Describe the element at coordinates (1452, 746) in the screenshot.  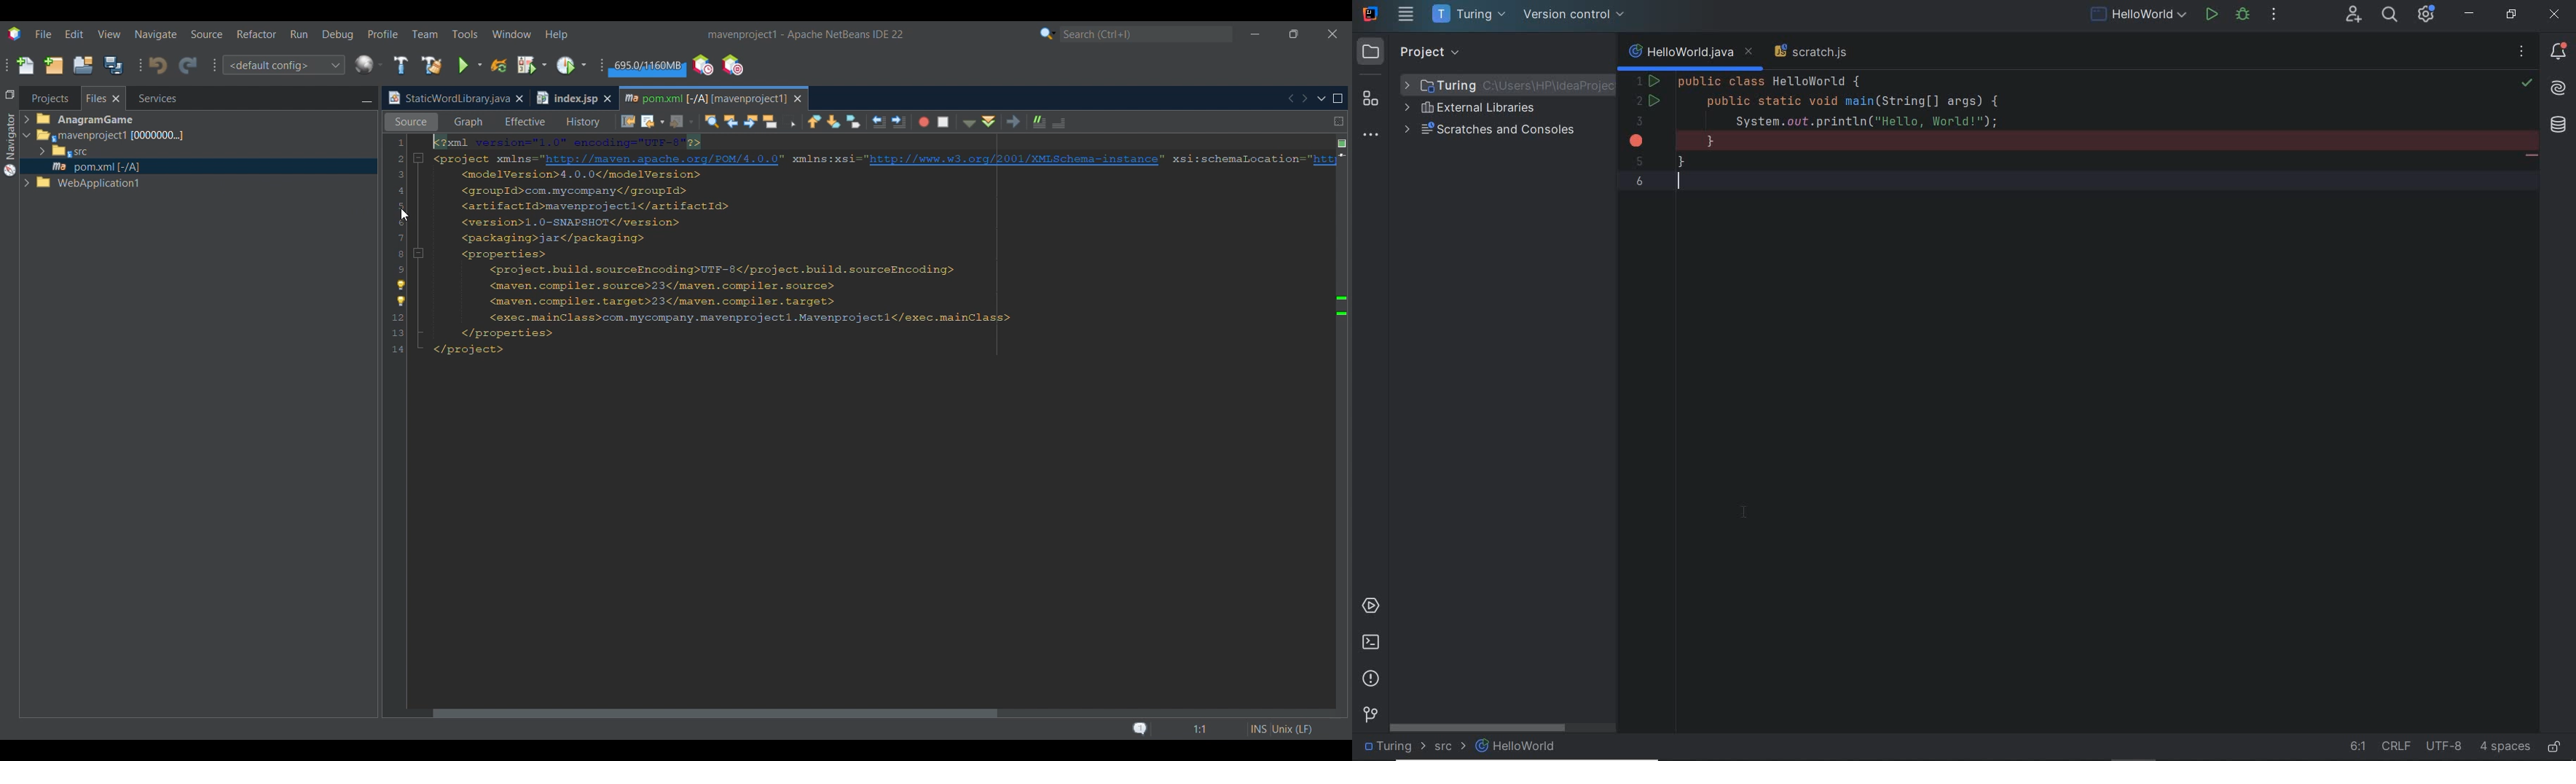
I see `SRC` at that location.